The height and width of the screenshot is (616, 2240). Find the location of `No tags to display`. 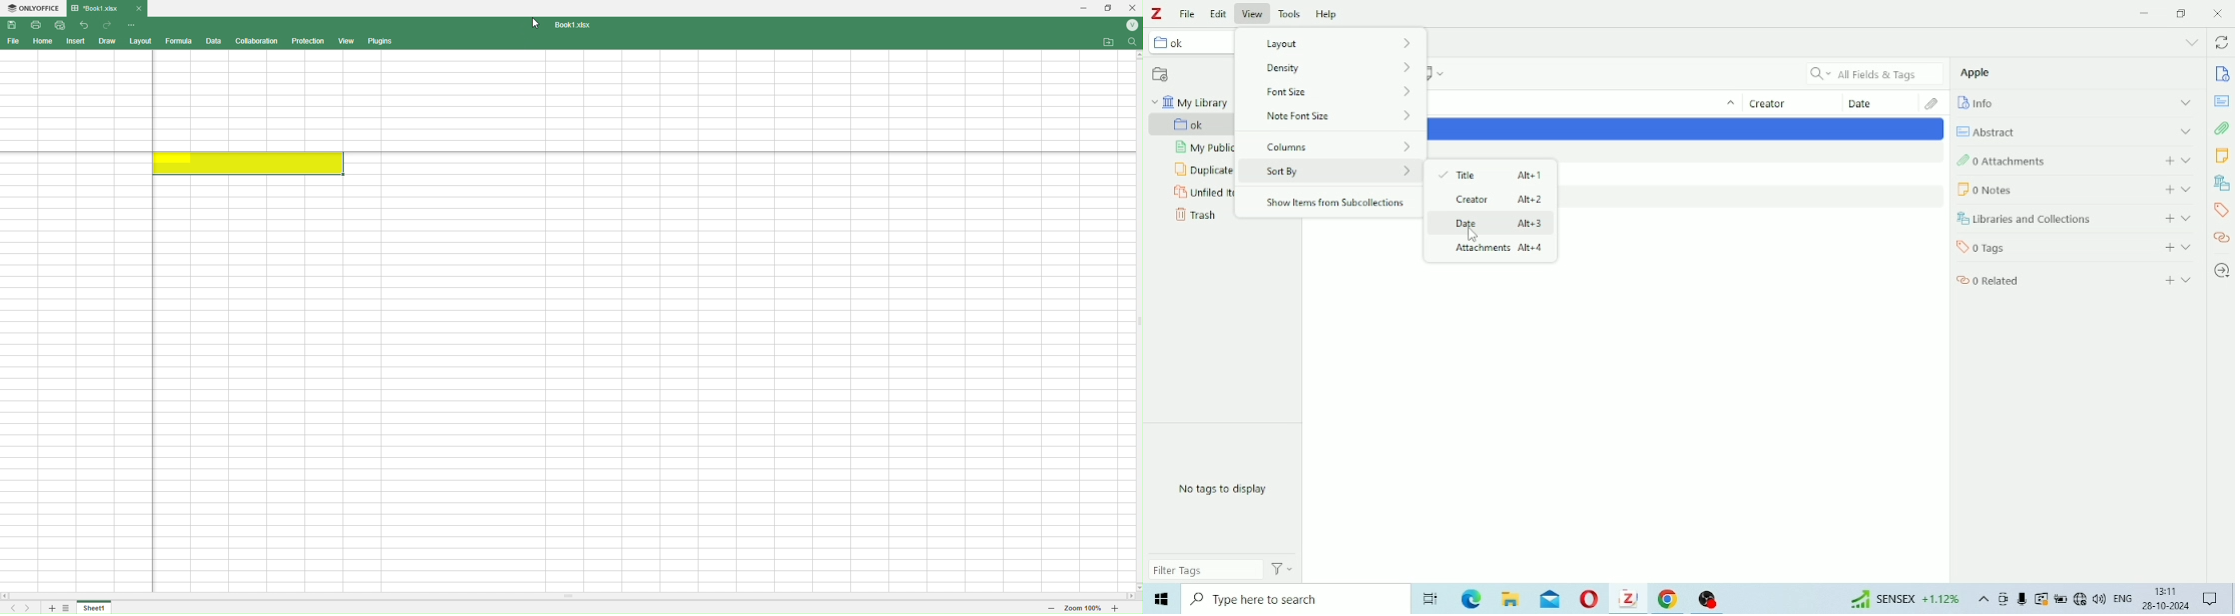

No tags to display is located at coordinates (1230, 490).